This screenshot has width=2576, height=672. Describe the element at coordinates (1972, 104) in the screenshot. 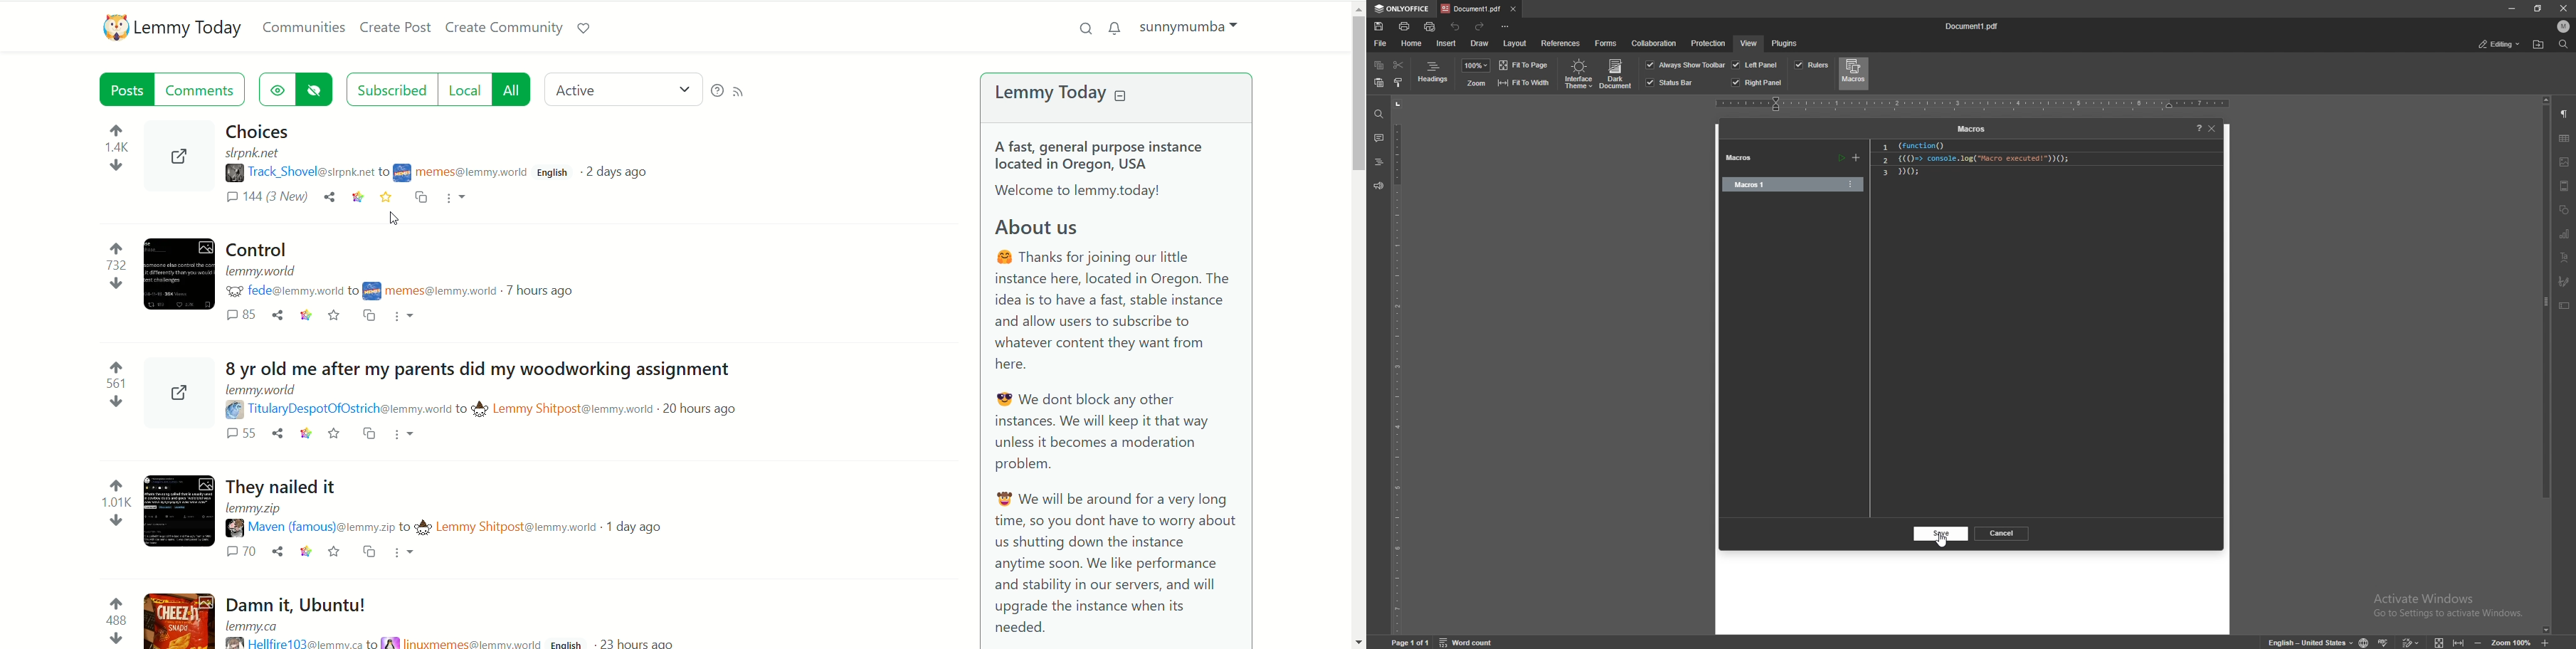

I see `horizontal scale` at that location.